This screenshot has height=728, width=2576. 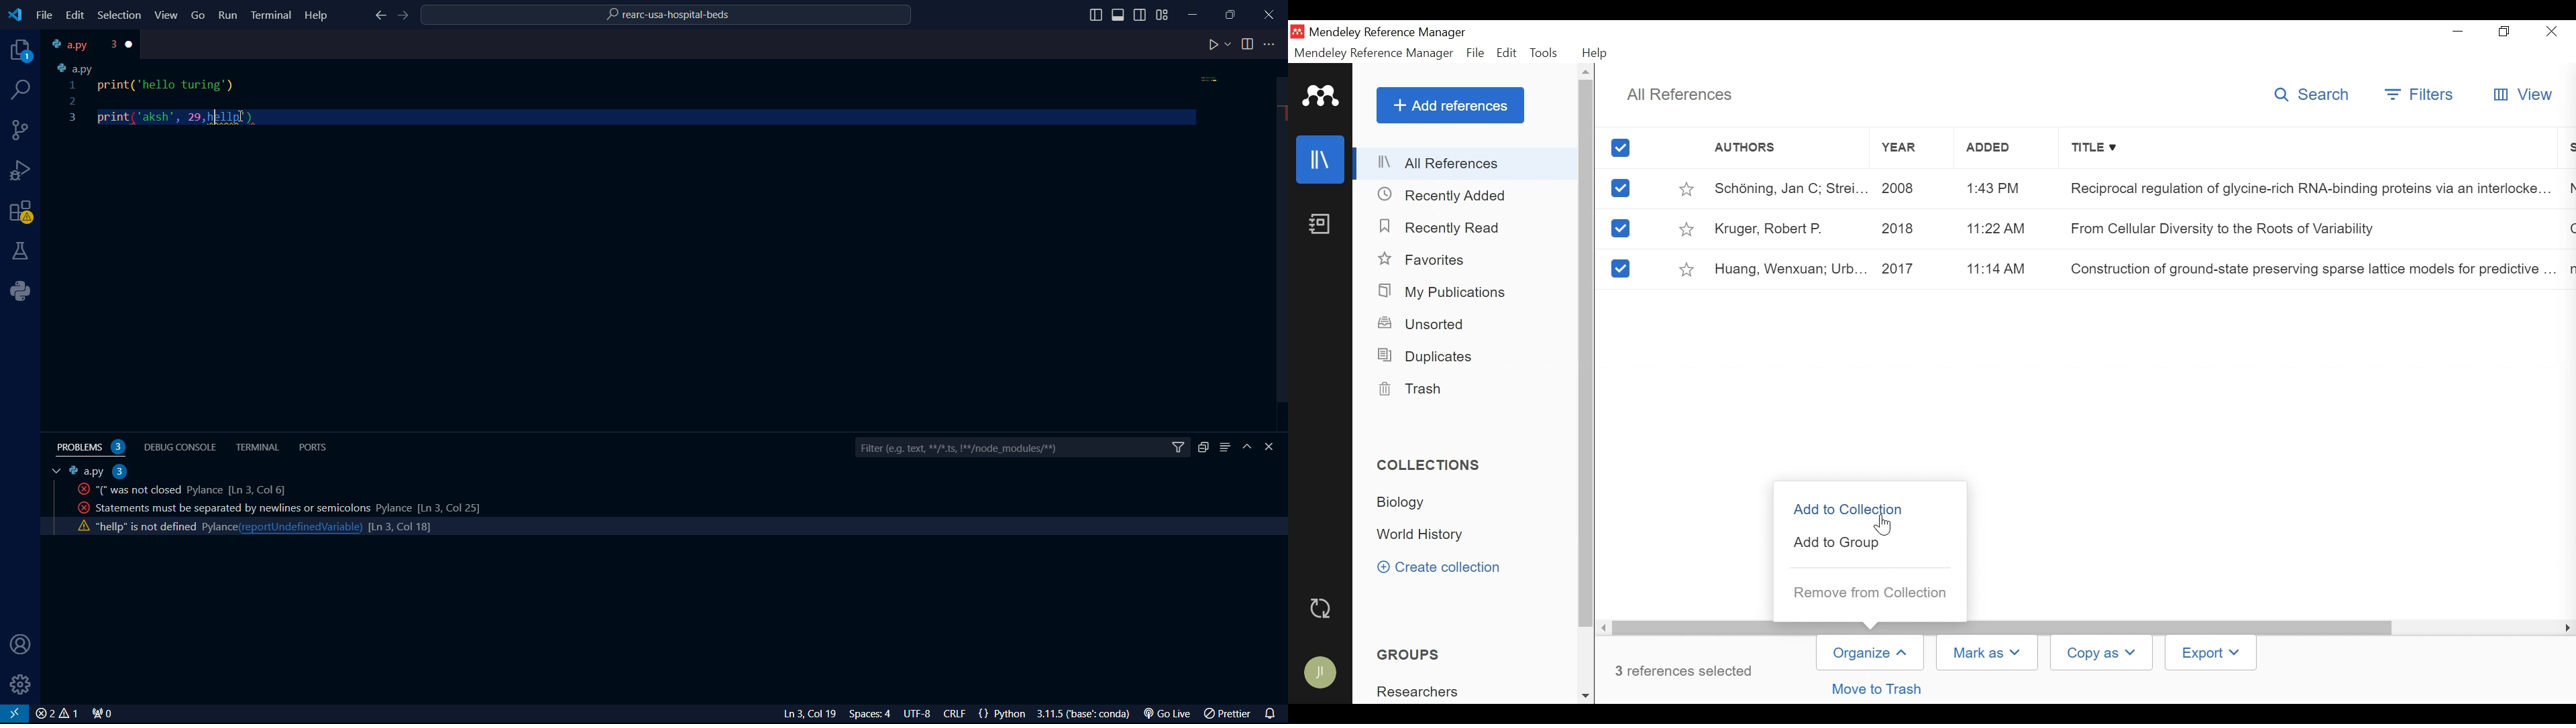 What do you see at coordinates (1297, 32) in the screenshot?
I see `Mendeley Desktop Icon` at bounding box center [1297, 32].